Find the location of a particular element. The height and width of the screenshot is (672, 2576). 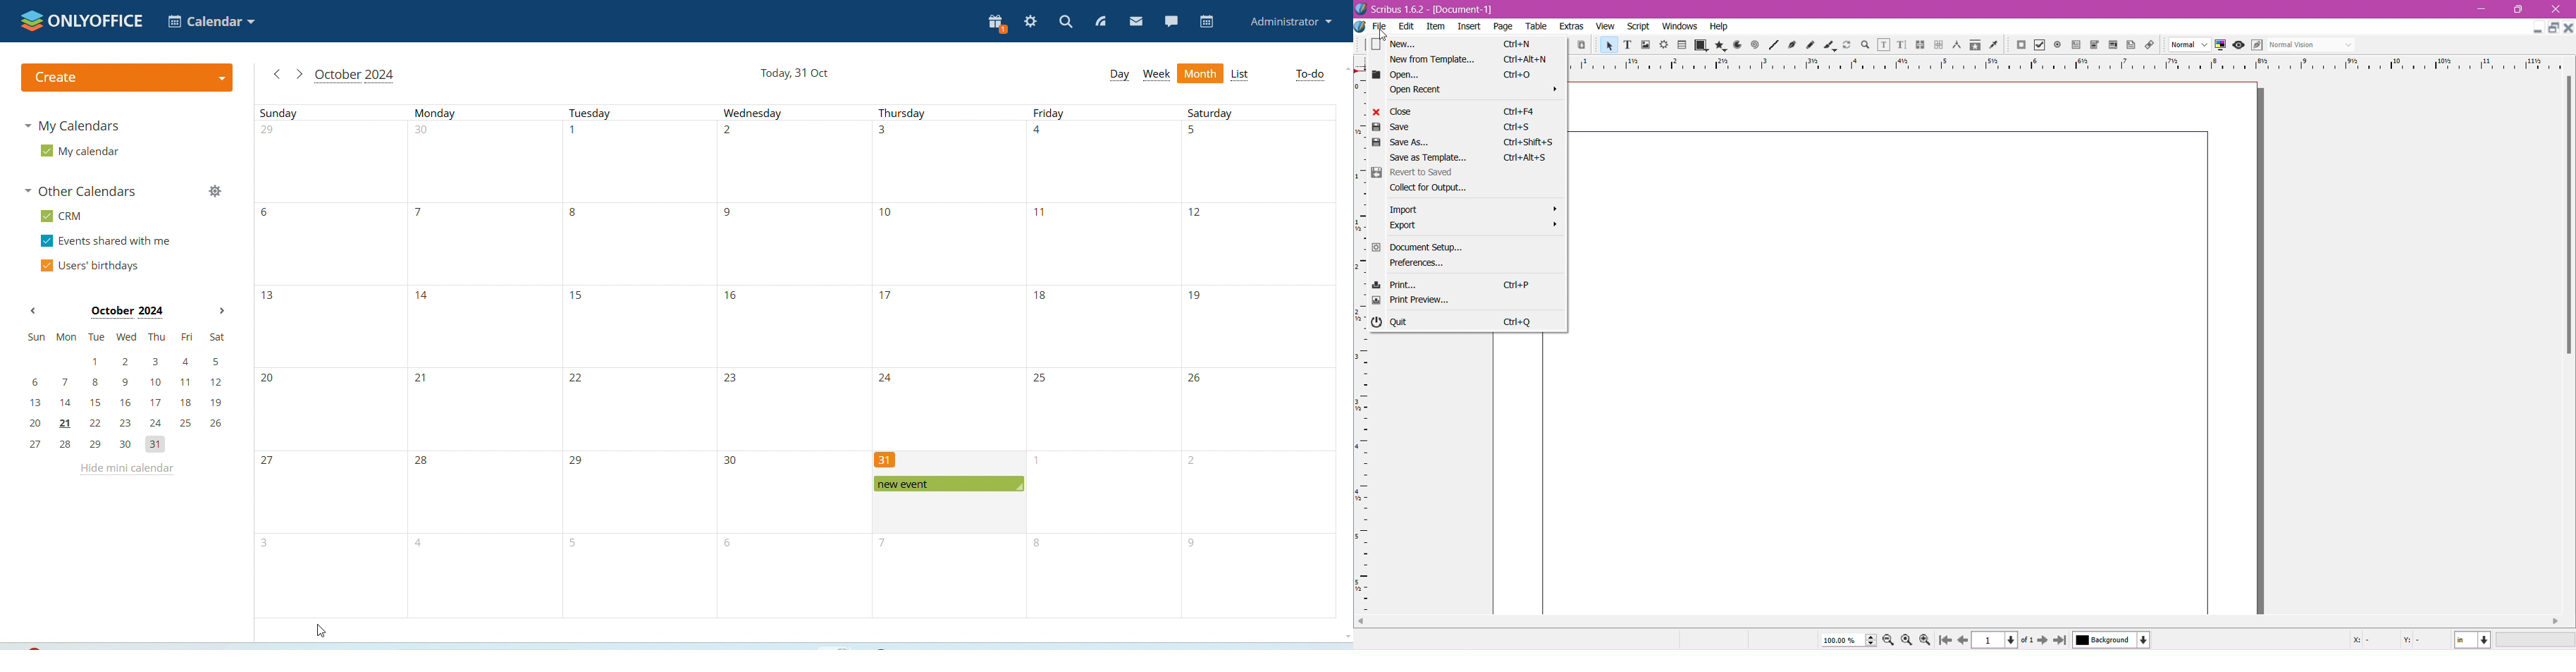

Spiral is located at coordinates (1755, 46).